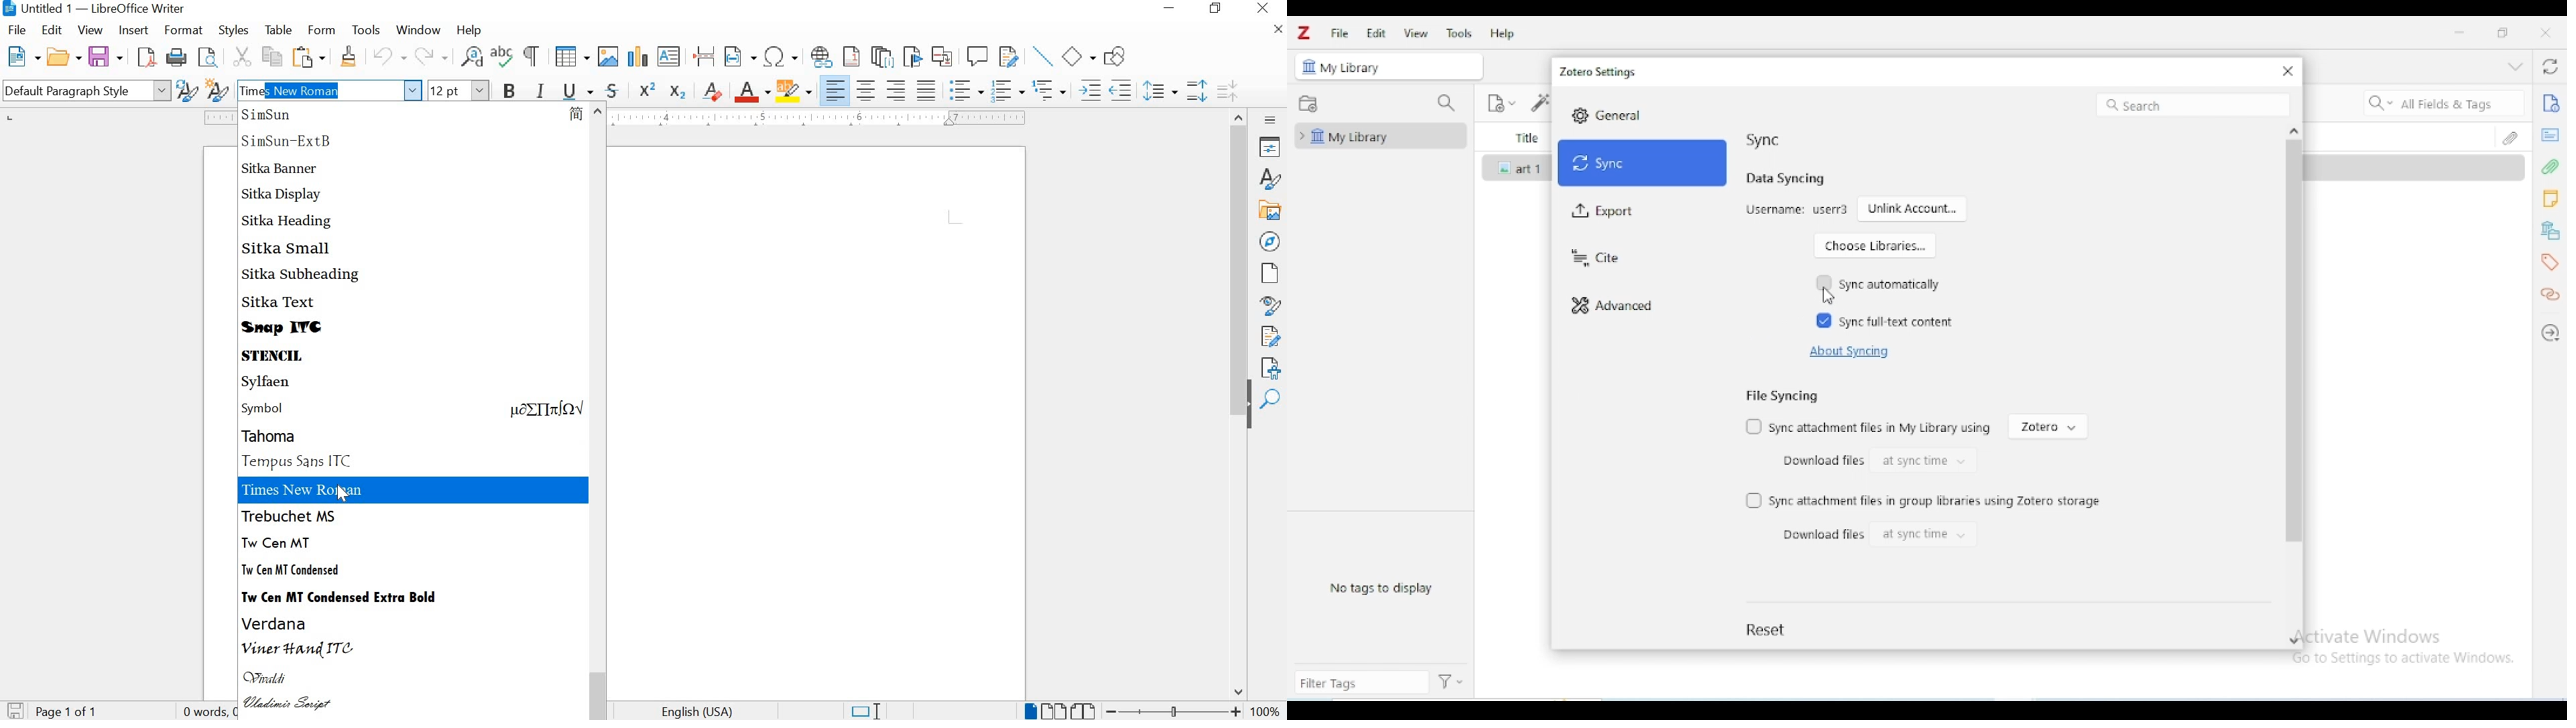 Image resolution: width=2576 pixels, height=728 pixels. Describe the element at coordinates (240, 56) in the screenshot. I see `CUT` at that location.